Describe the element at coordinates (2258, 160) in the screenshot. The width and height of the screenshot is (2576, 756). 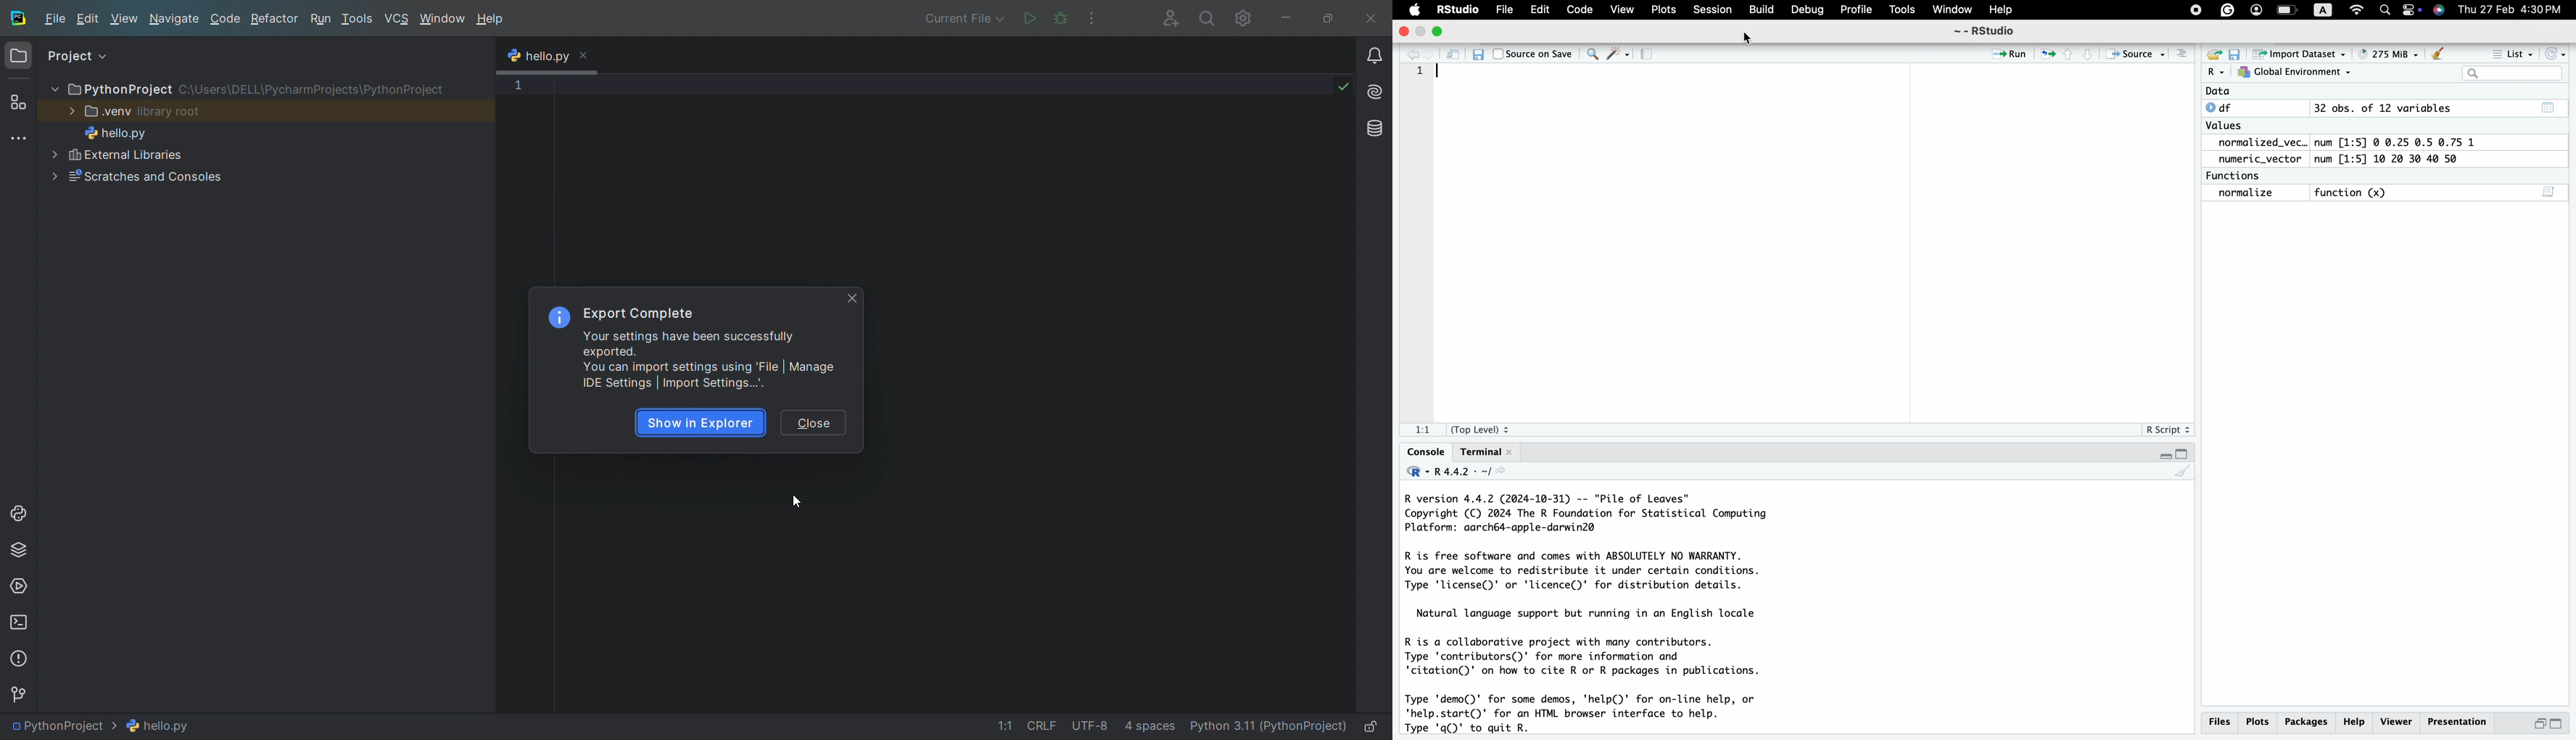
I see `numeric_vector` at that location.